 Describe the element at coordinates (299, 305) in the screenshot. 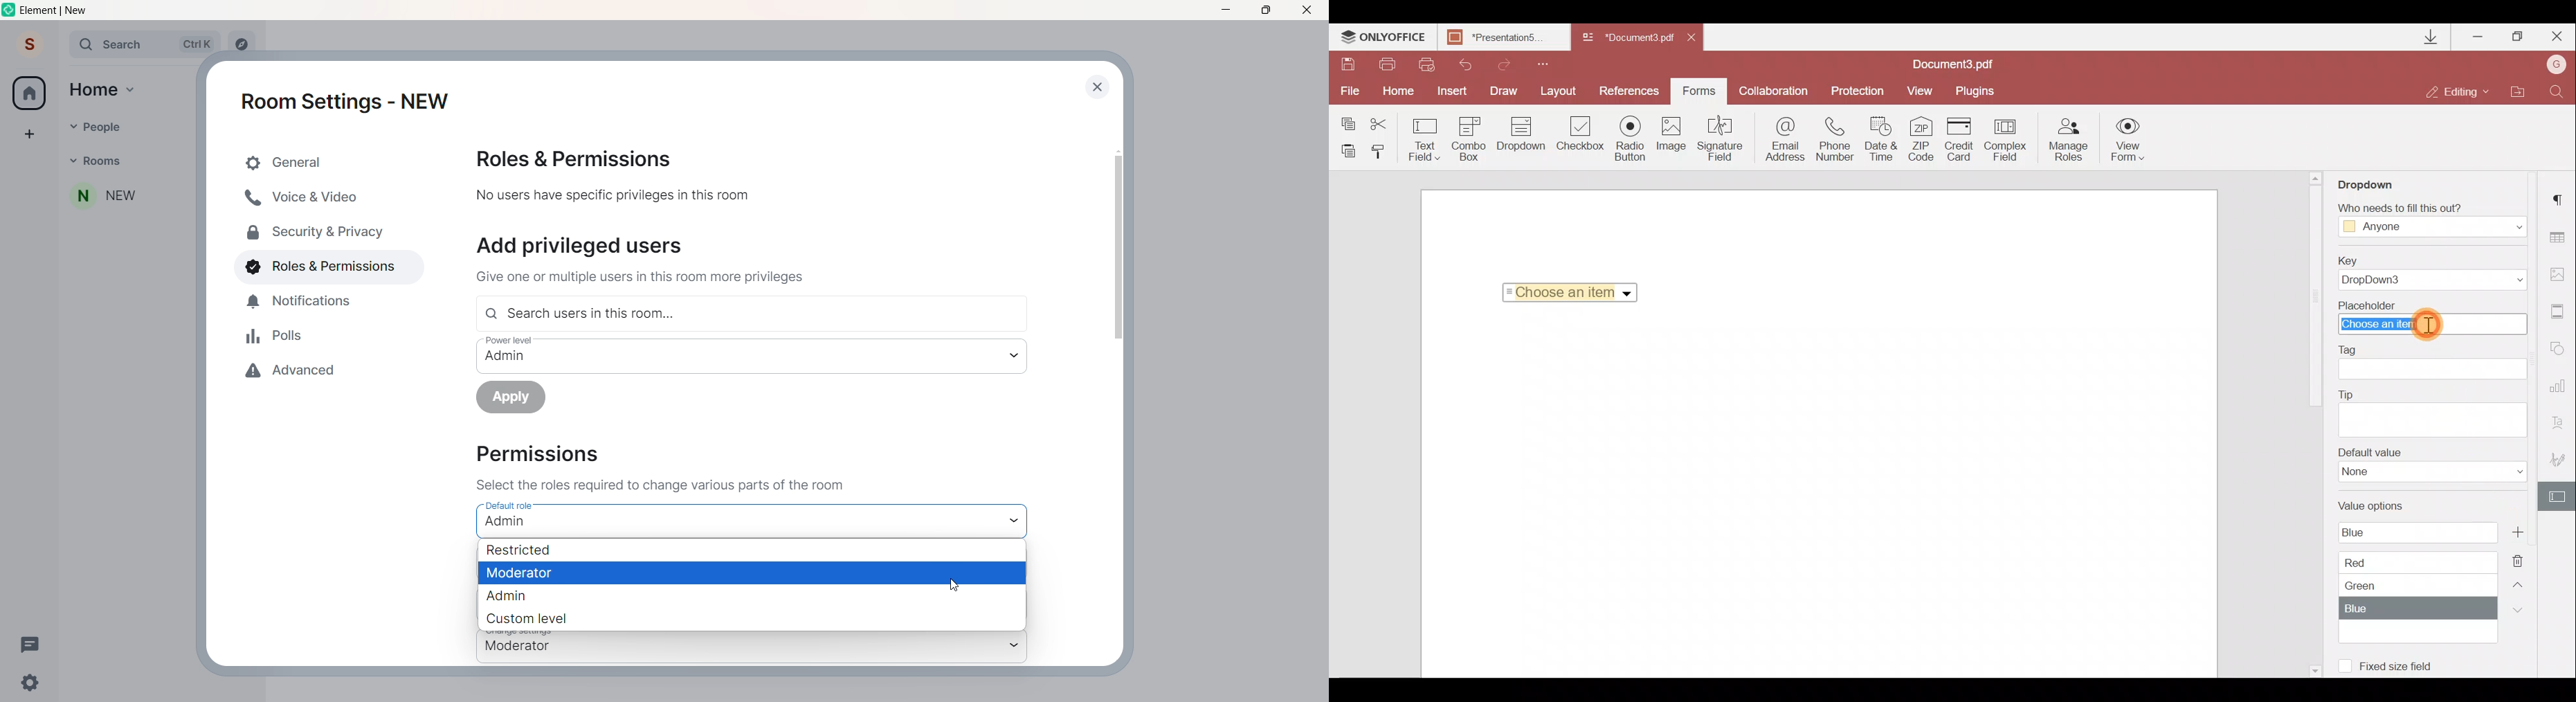

I see `notificaion` at that location.